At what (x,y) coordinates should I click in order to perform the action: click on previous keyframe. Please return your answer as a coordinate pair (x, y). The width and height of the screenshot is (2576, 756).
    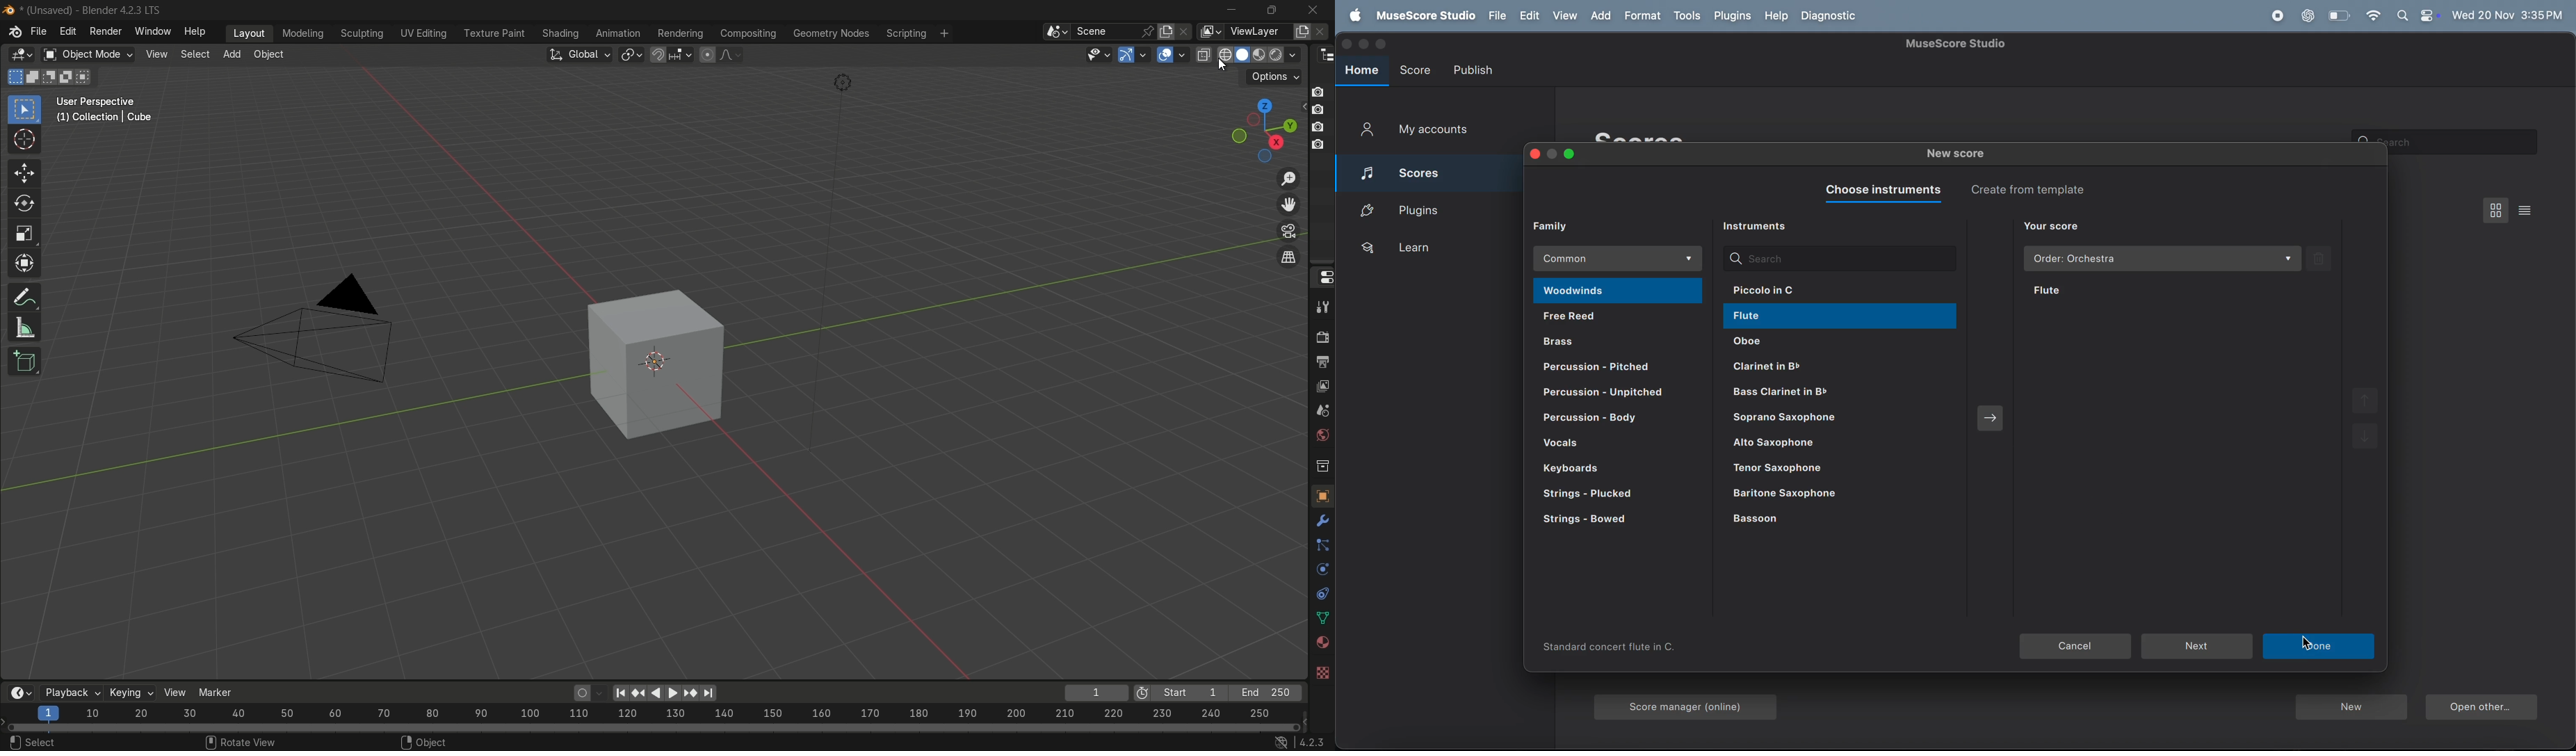
    Looking at the image, I should click on (639, 695).